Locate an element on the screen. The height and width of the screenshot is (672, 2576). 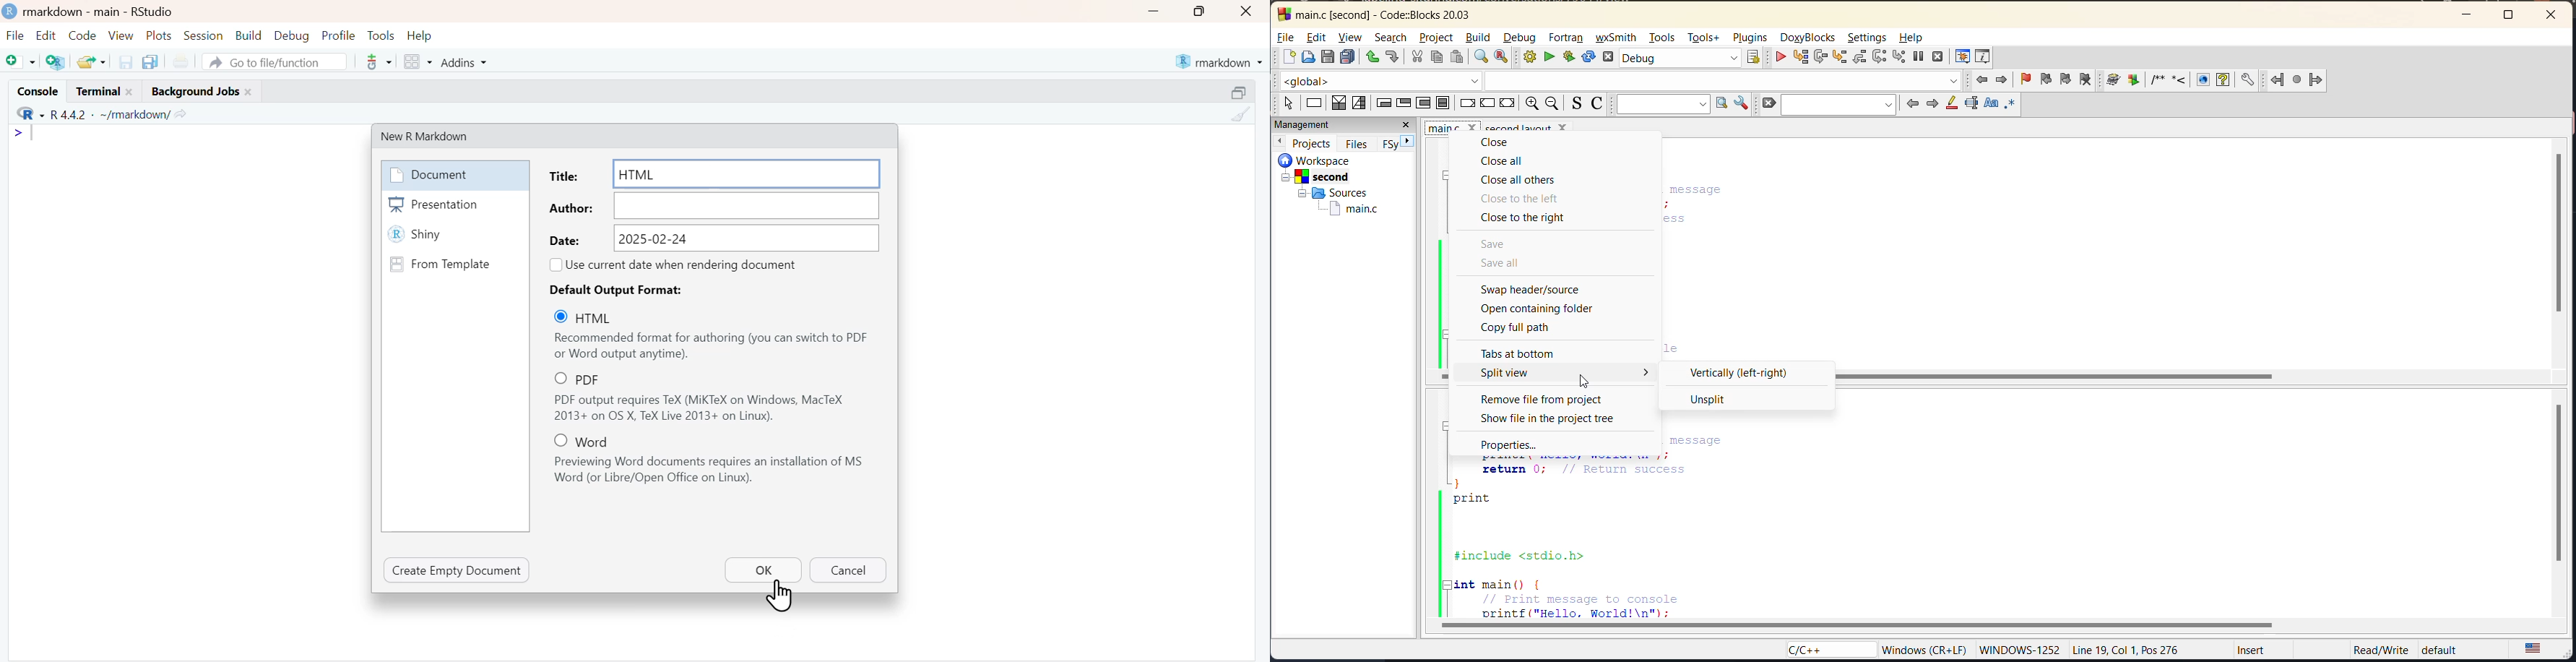
Create a project is located at coordinates (56, 61).